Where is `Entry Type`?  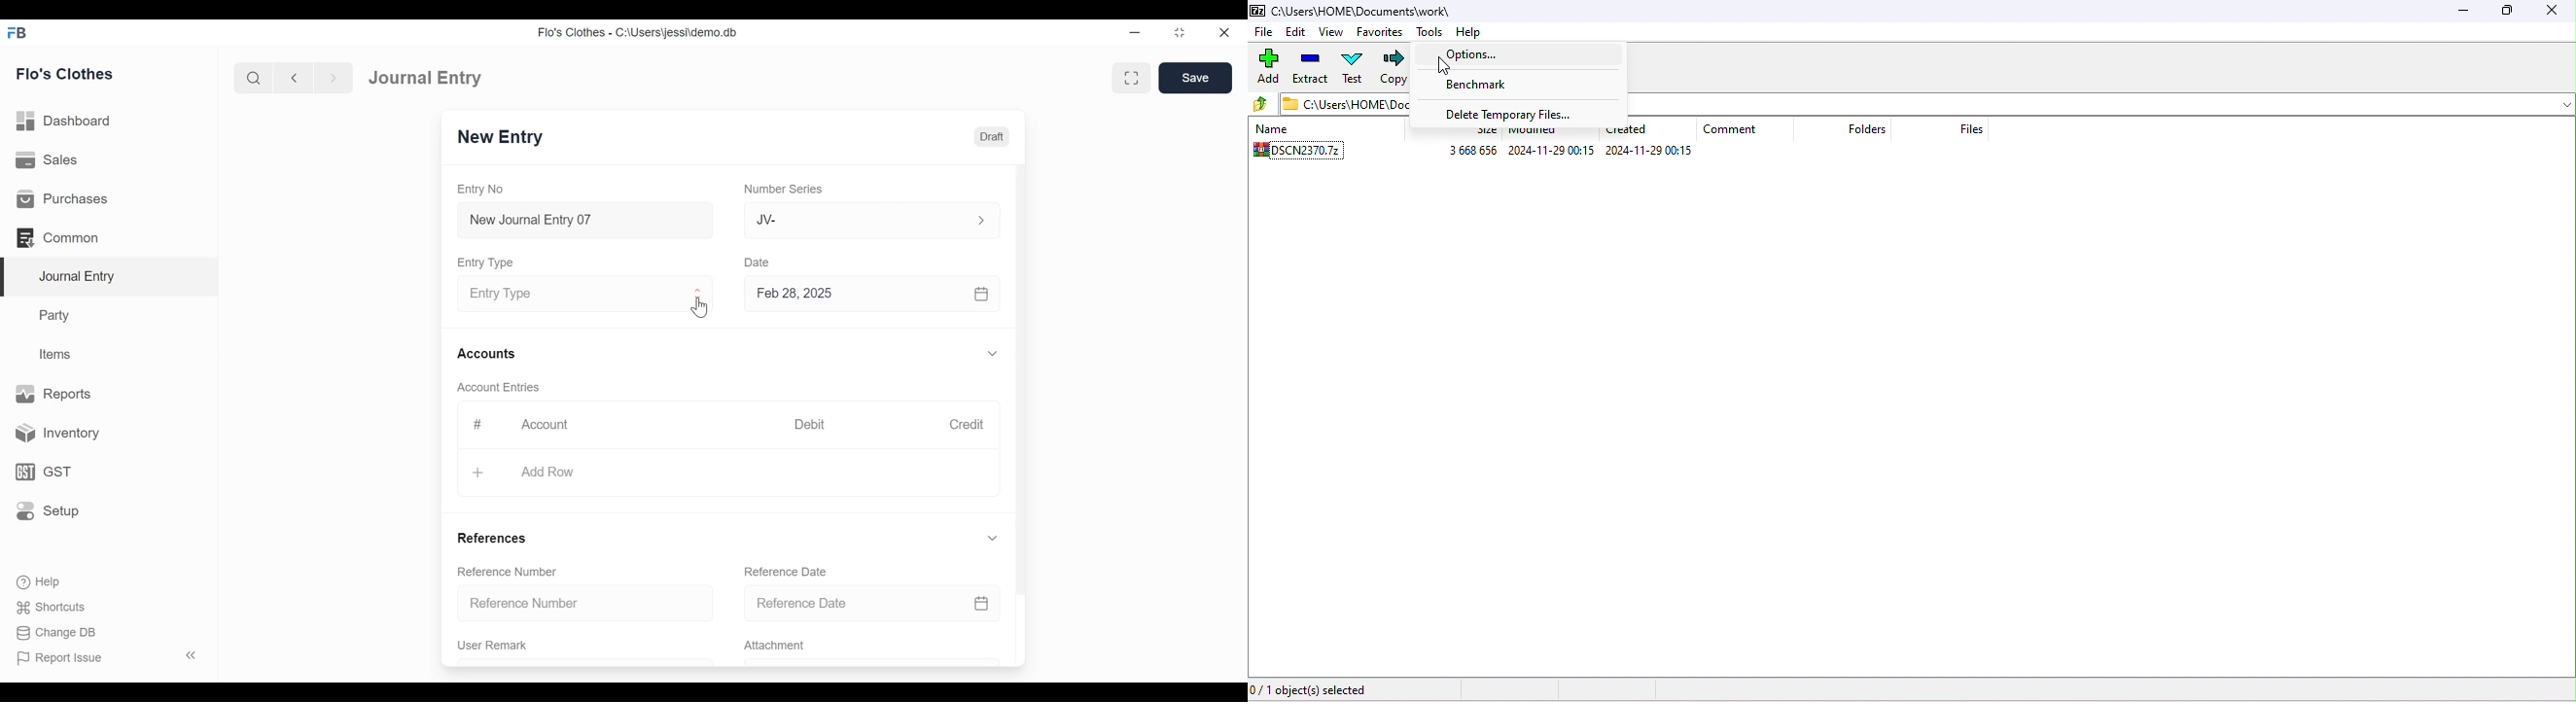
Entry Type is located at coordinates (575, 294).